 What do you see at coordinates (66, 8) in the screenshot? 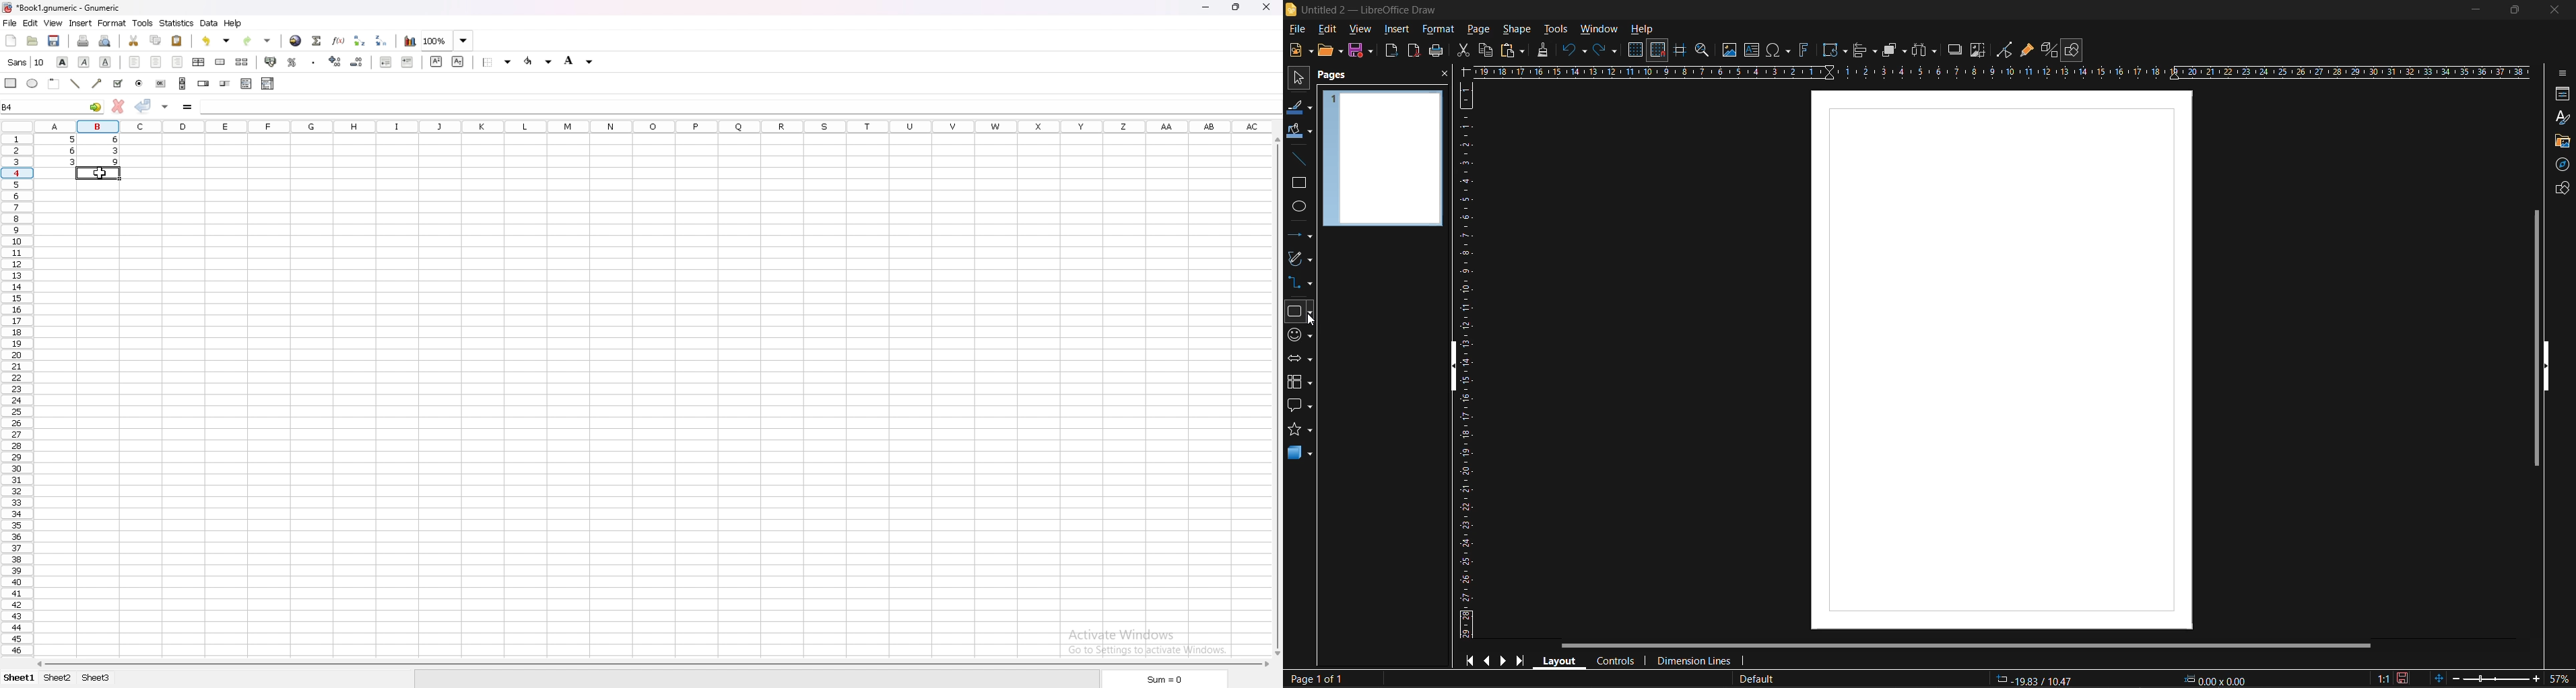
I see `file name` at bounding box center [66, 8].